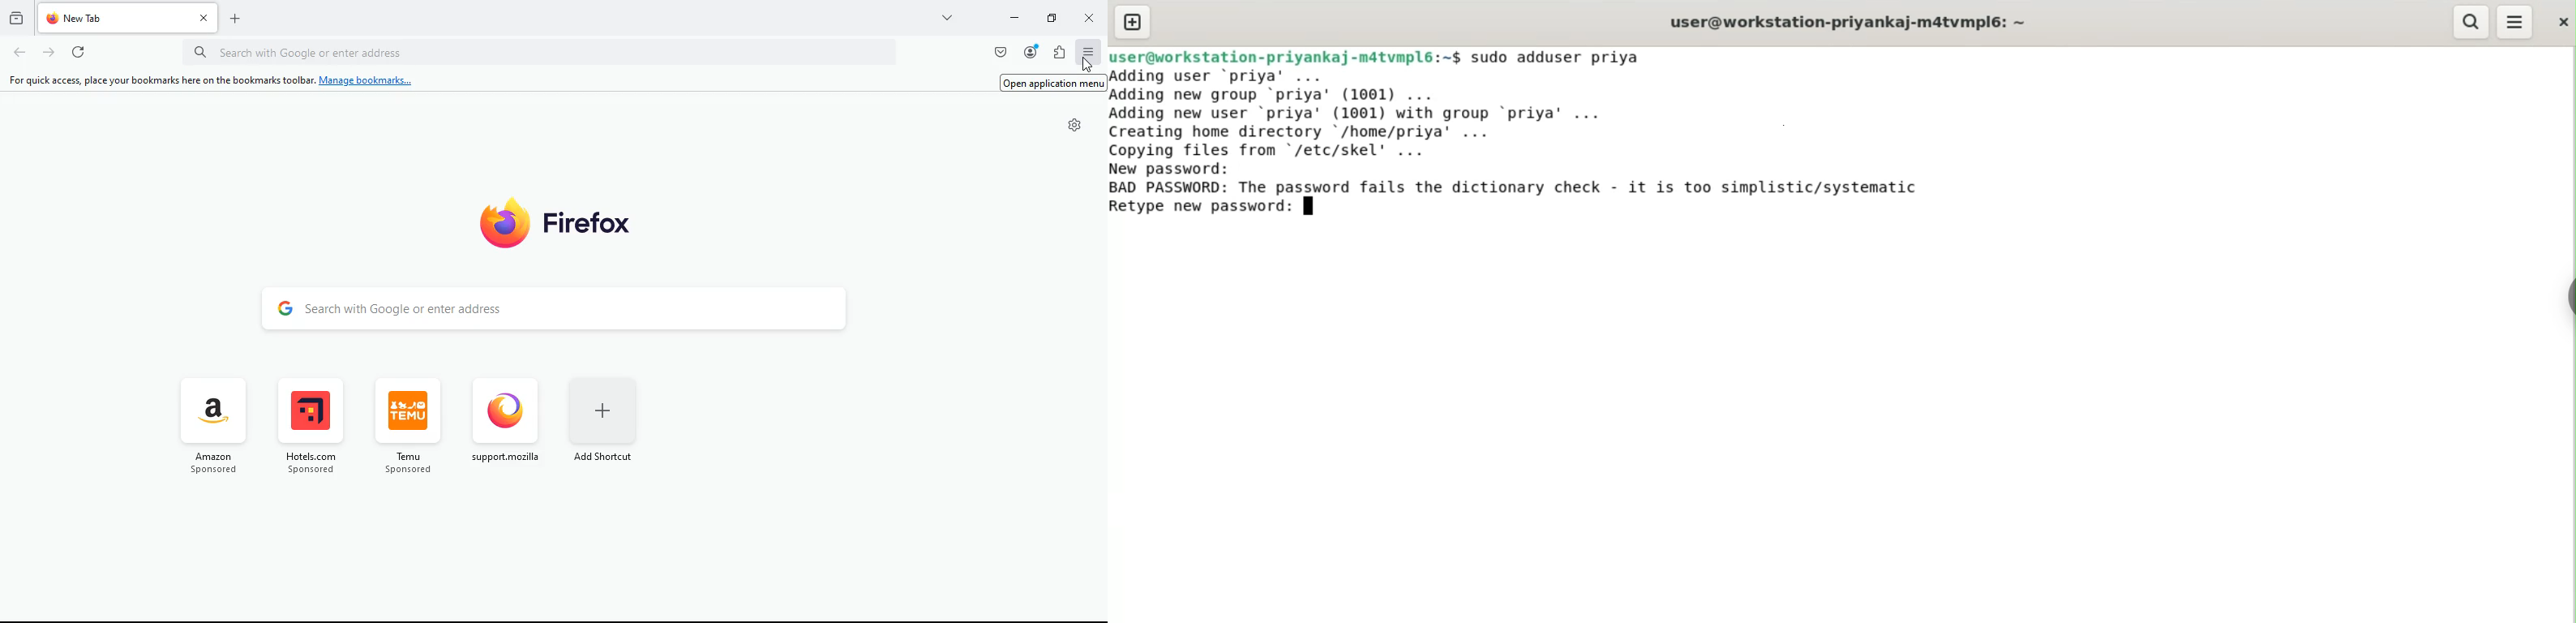 Image resolution: width=2576 pixels, height=644 pixels. What do you see at coordinates (1011, 19) in the screenshot?
I see `minimize` at bounding box center [1011, 19].